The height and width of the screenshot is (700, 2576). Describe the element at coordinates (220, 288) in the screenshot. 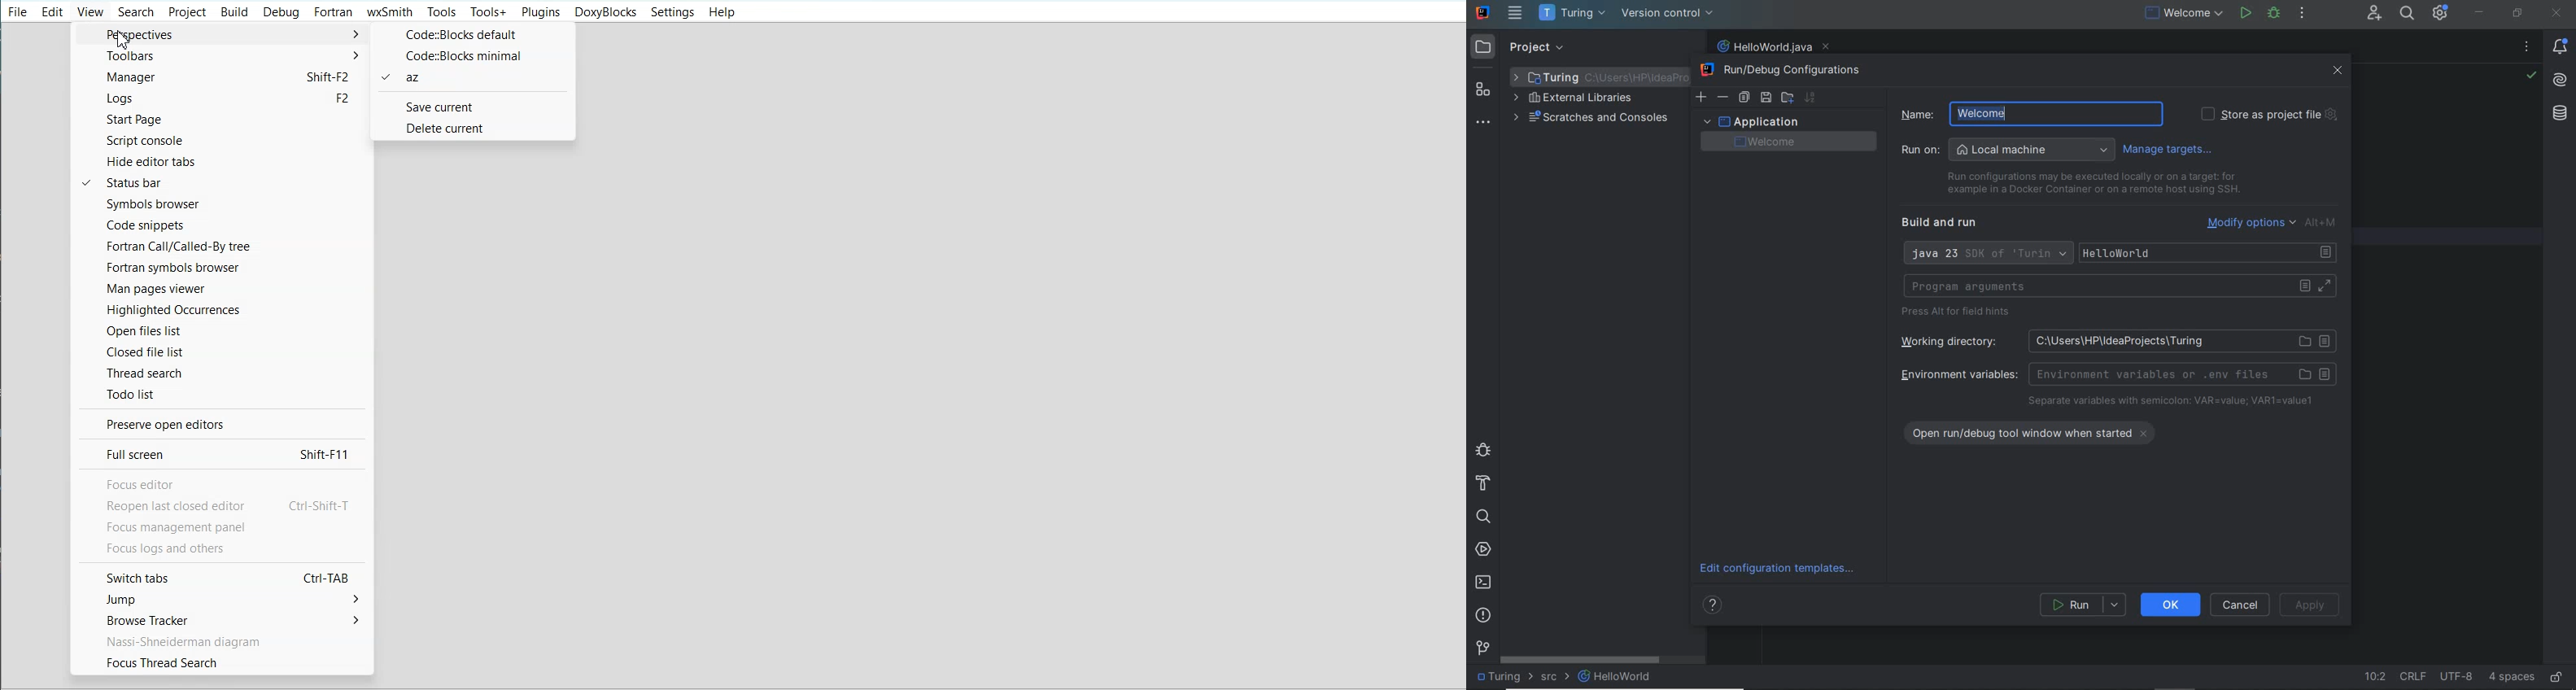

I see `Man pages viewer` at that location.